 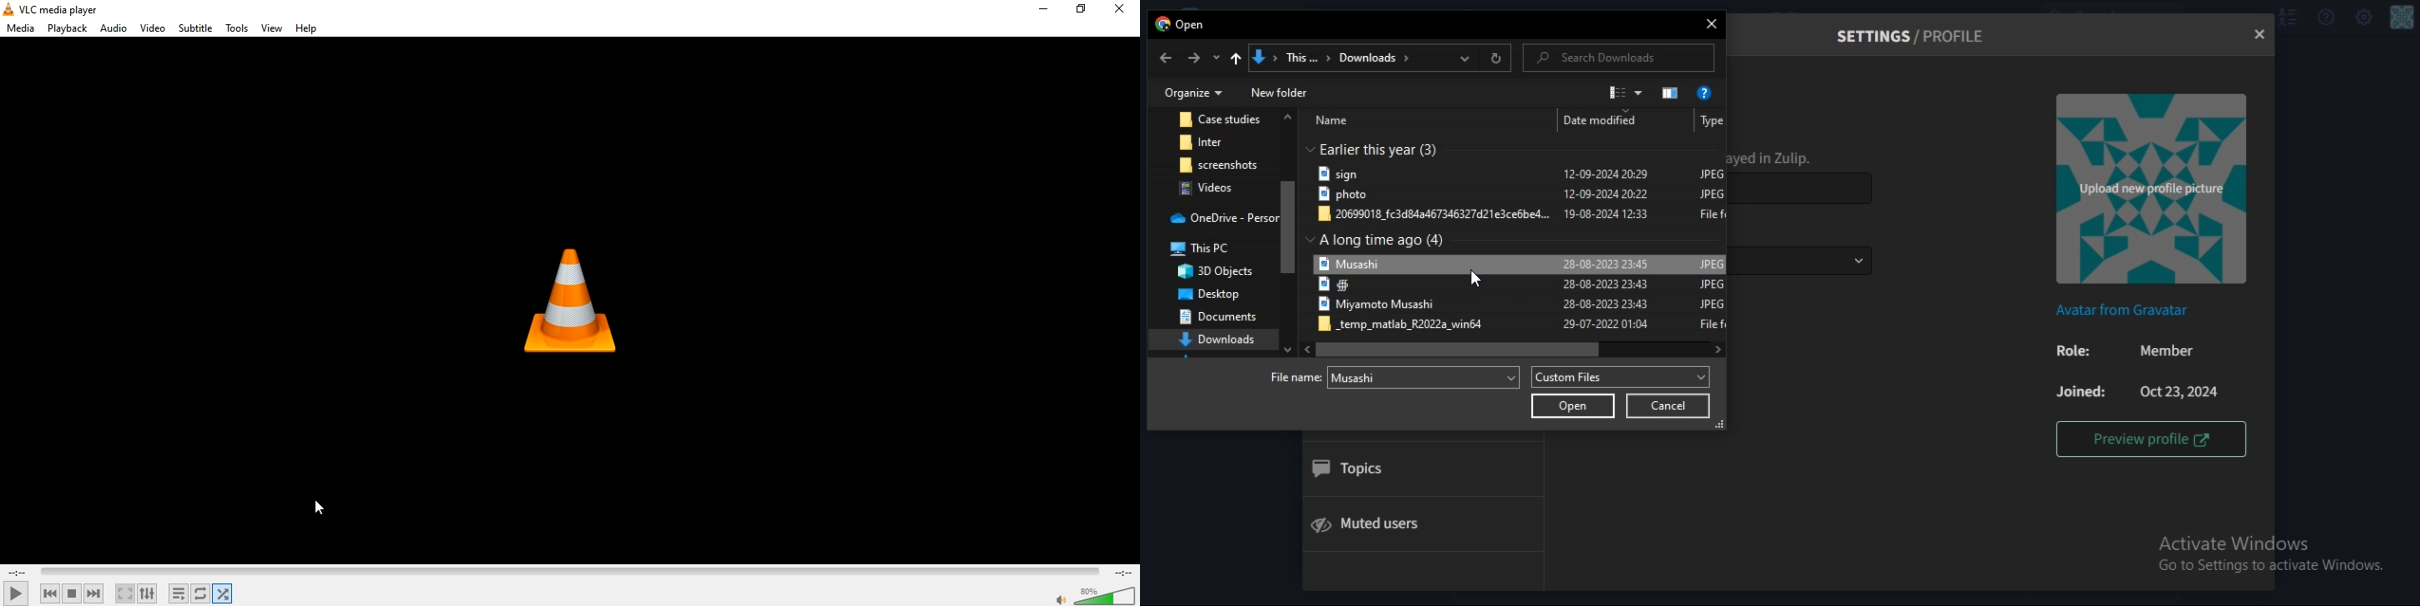 What do you see at coordinates (1218, 319) in the screenshot?
I see `documnet` at bounding box center [1218, 319].